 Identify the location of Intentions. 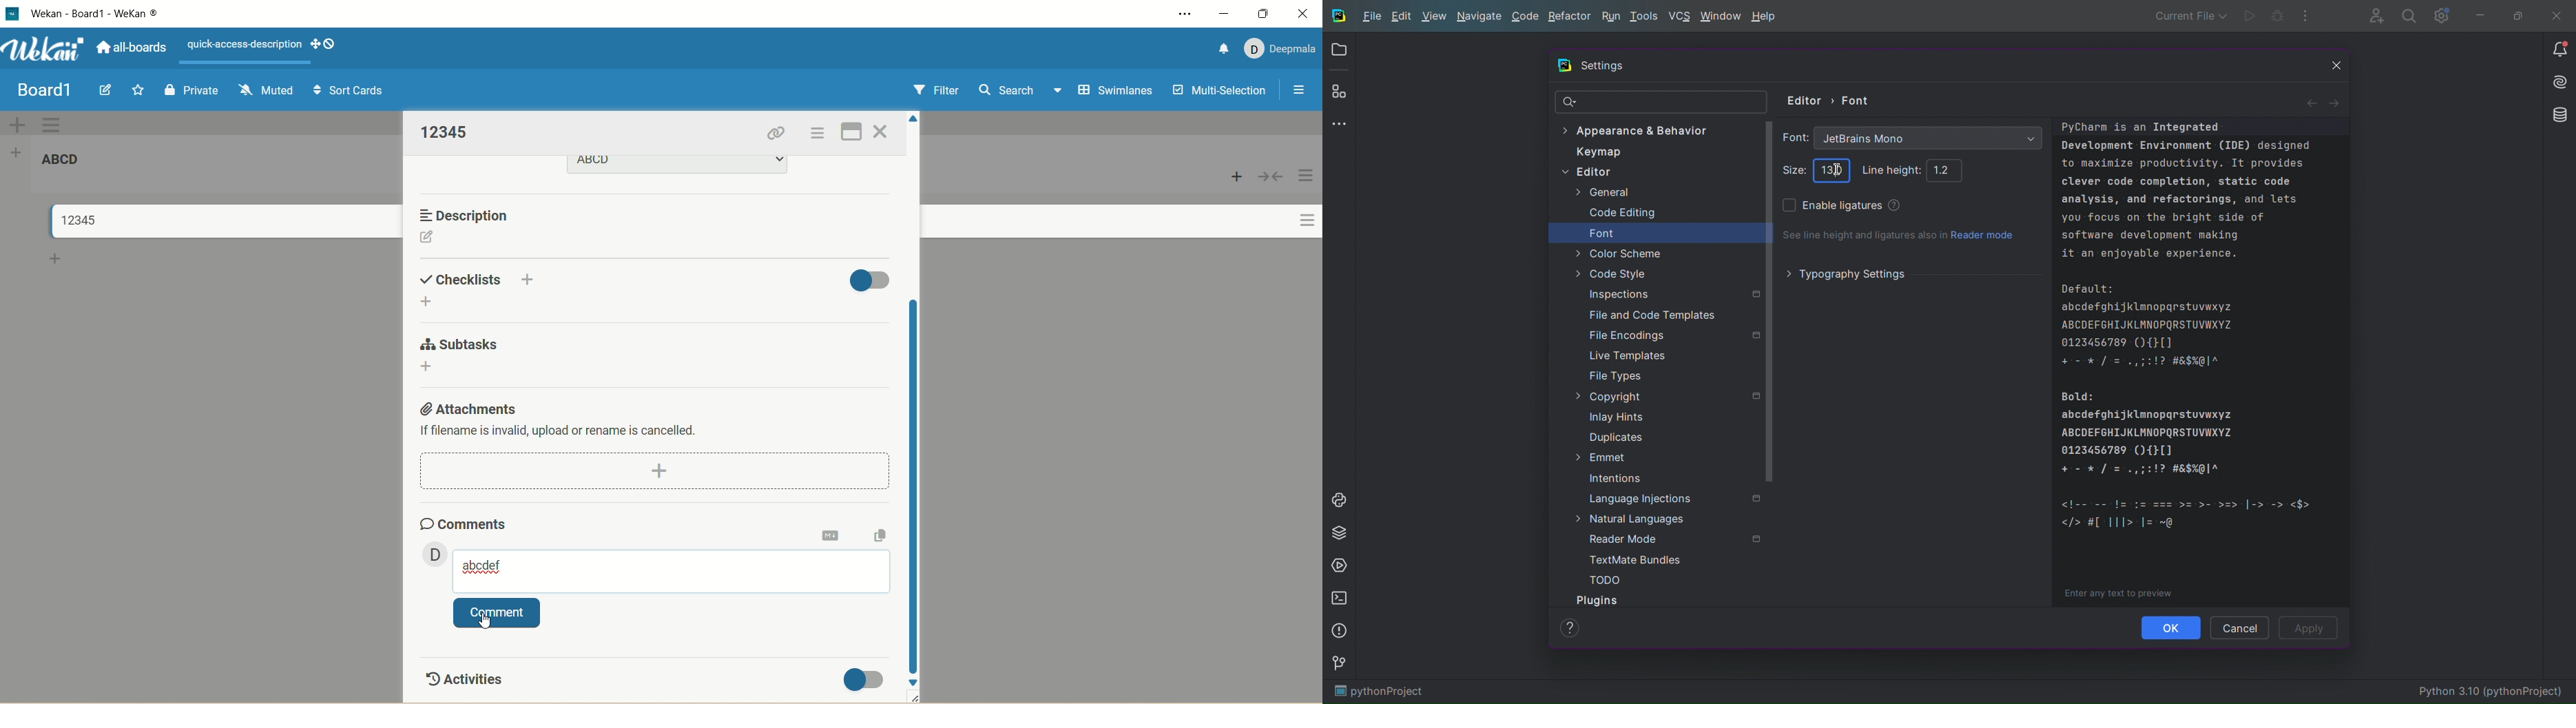
(1615, 479).